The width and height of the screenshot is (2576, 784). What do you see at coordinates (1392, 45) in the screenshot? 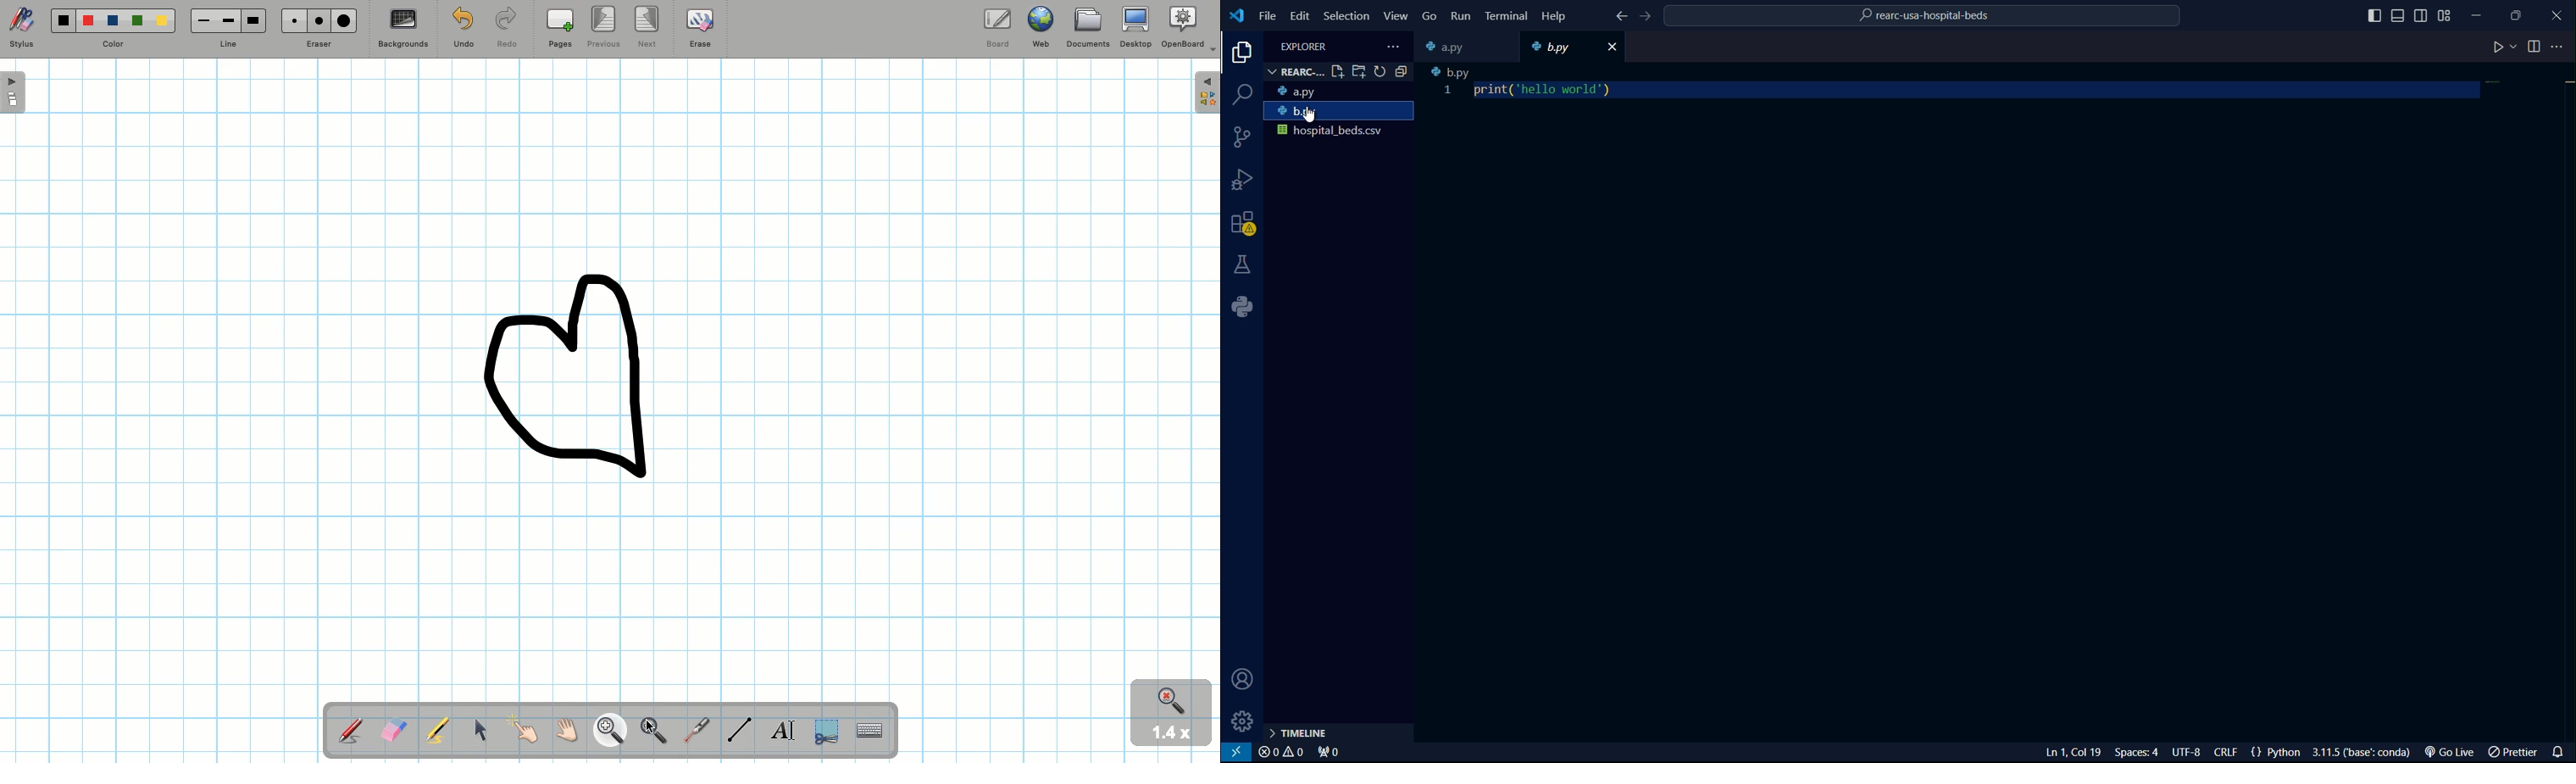
I see `views and more actions` at bounding box center [1392, 45].